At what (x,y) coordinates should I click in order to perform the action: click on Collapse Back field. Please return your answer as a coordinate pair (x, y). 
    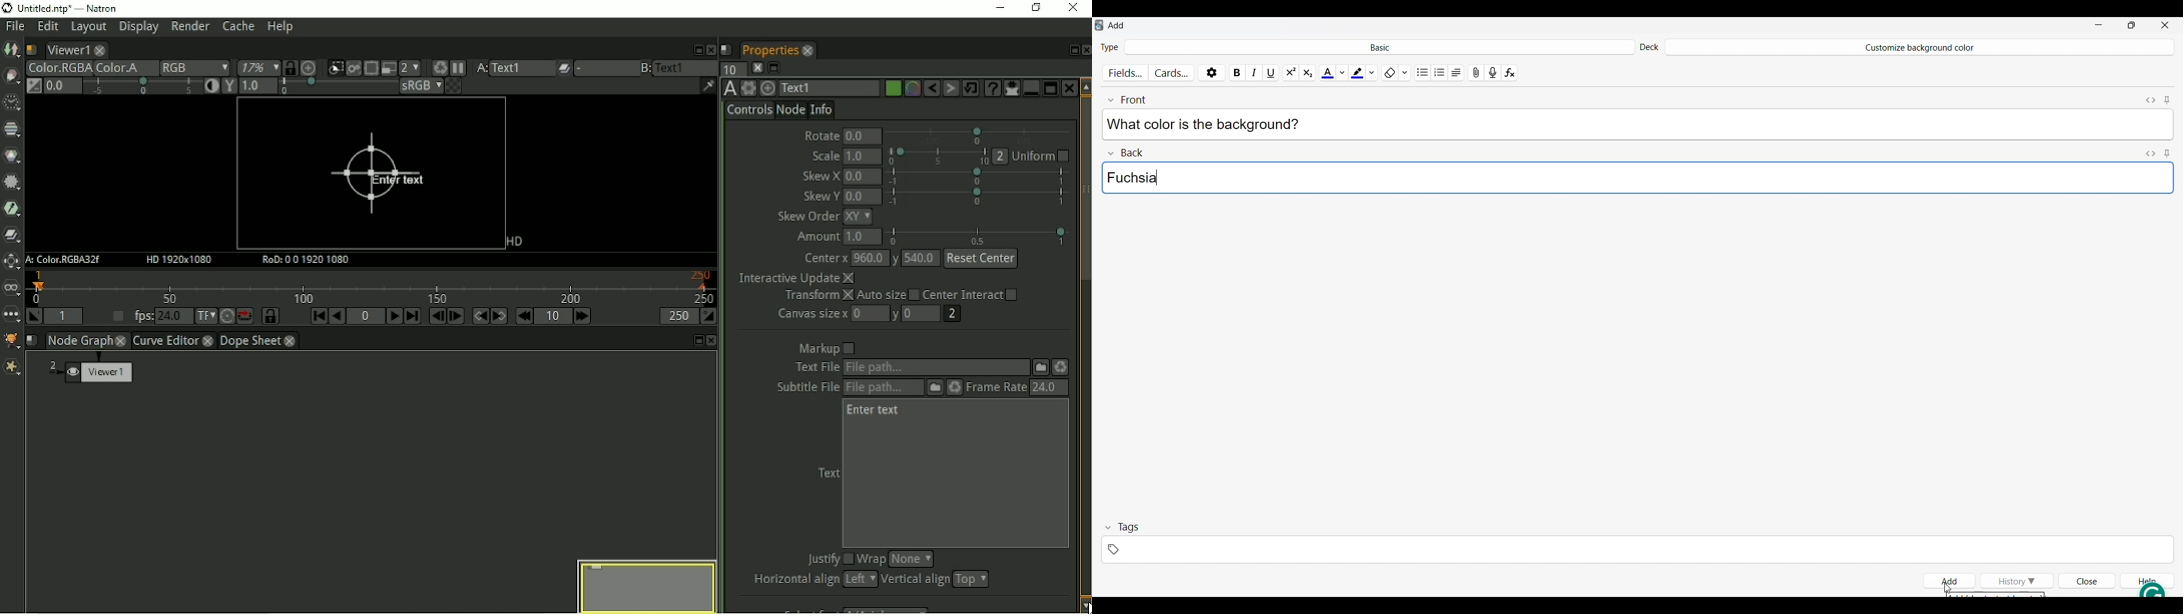
    Looking at the image, I should click on (1126, 151).